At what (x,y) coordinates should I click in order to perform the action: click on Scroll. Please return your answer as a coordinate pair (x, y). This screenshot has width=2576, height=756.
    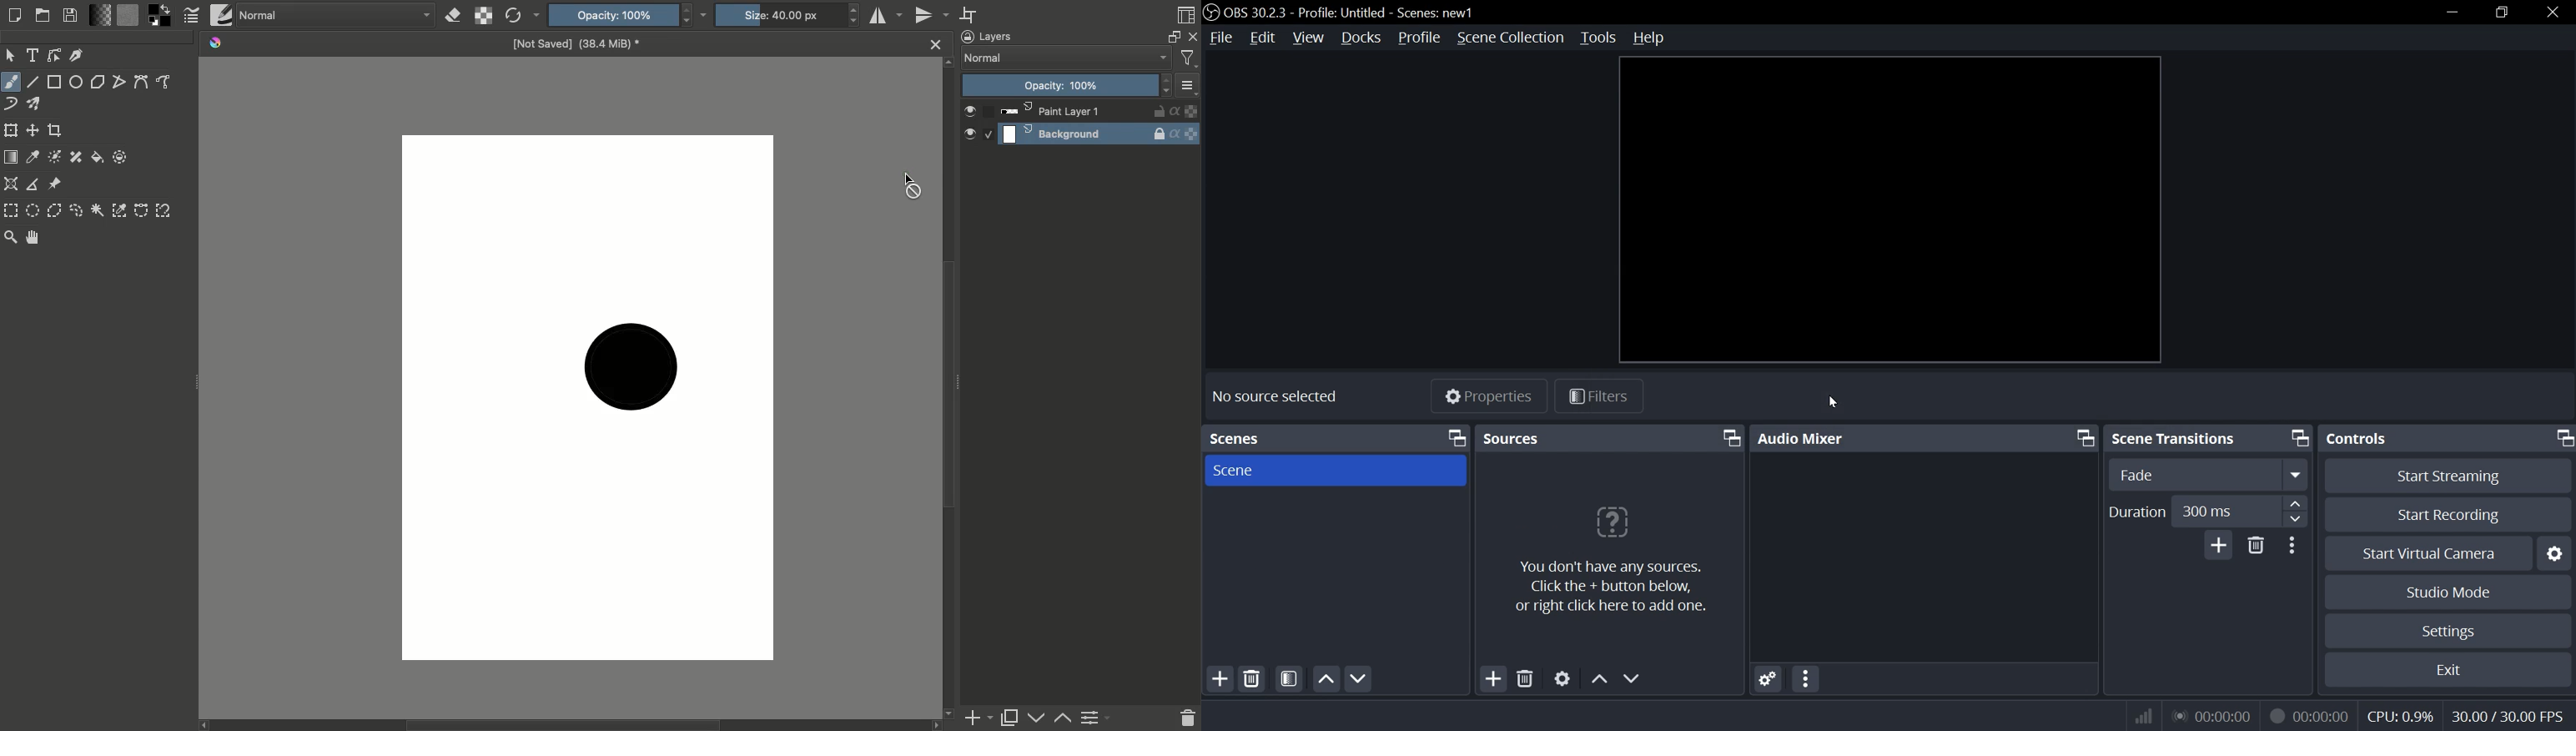
    Looking at the image, I should click on (571, 727).